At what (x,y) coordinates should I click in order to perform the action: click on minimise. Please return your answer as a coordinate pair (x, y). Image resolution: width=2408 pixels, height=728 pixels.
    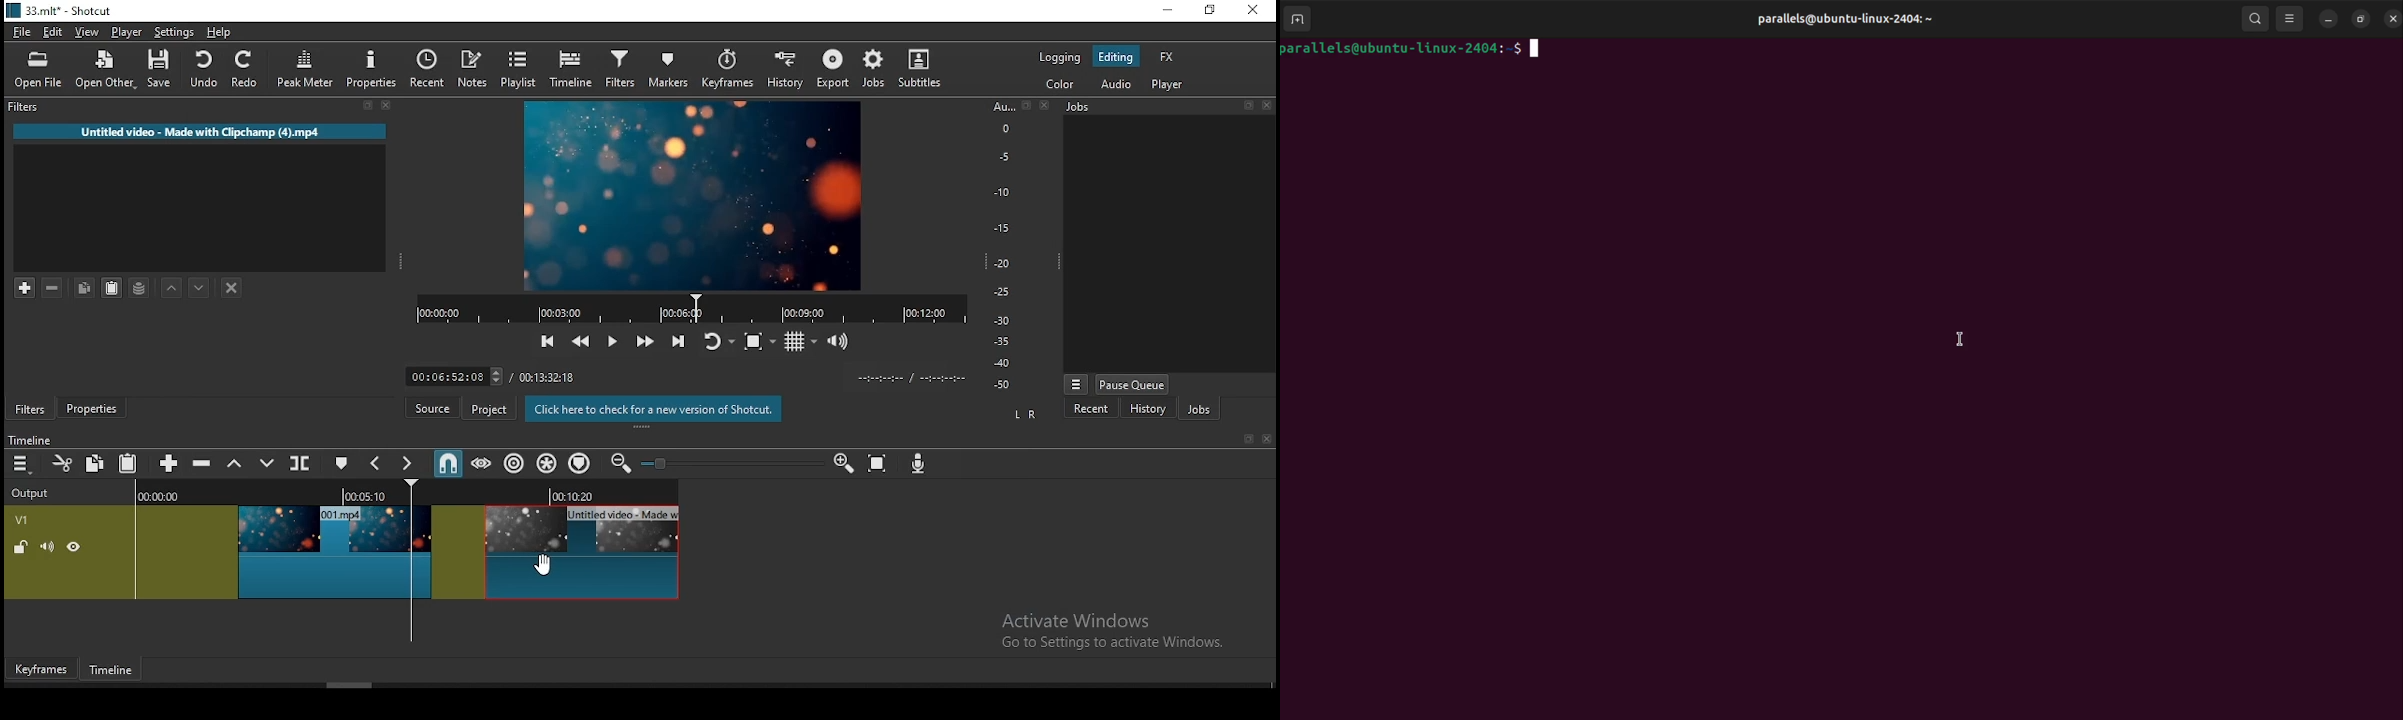
    Looking at the image, I should click on (1173, 11).